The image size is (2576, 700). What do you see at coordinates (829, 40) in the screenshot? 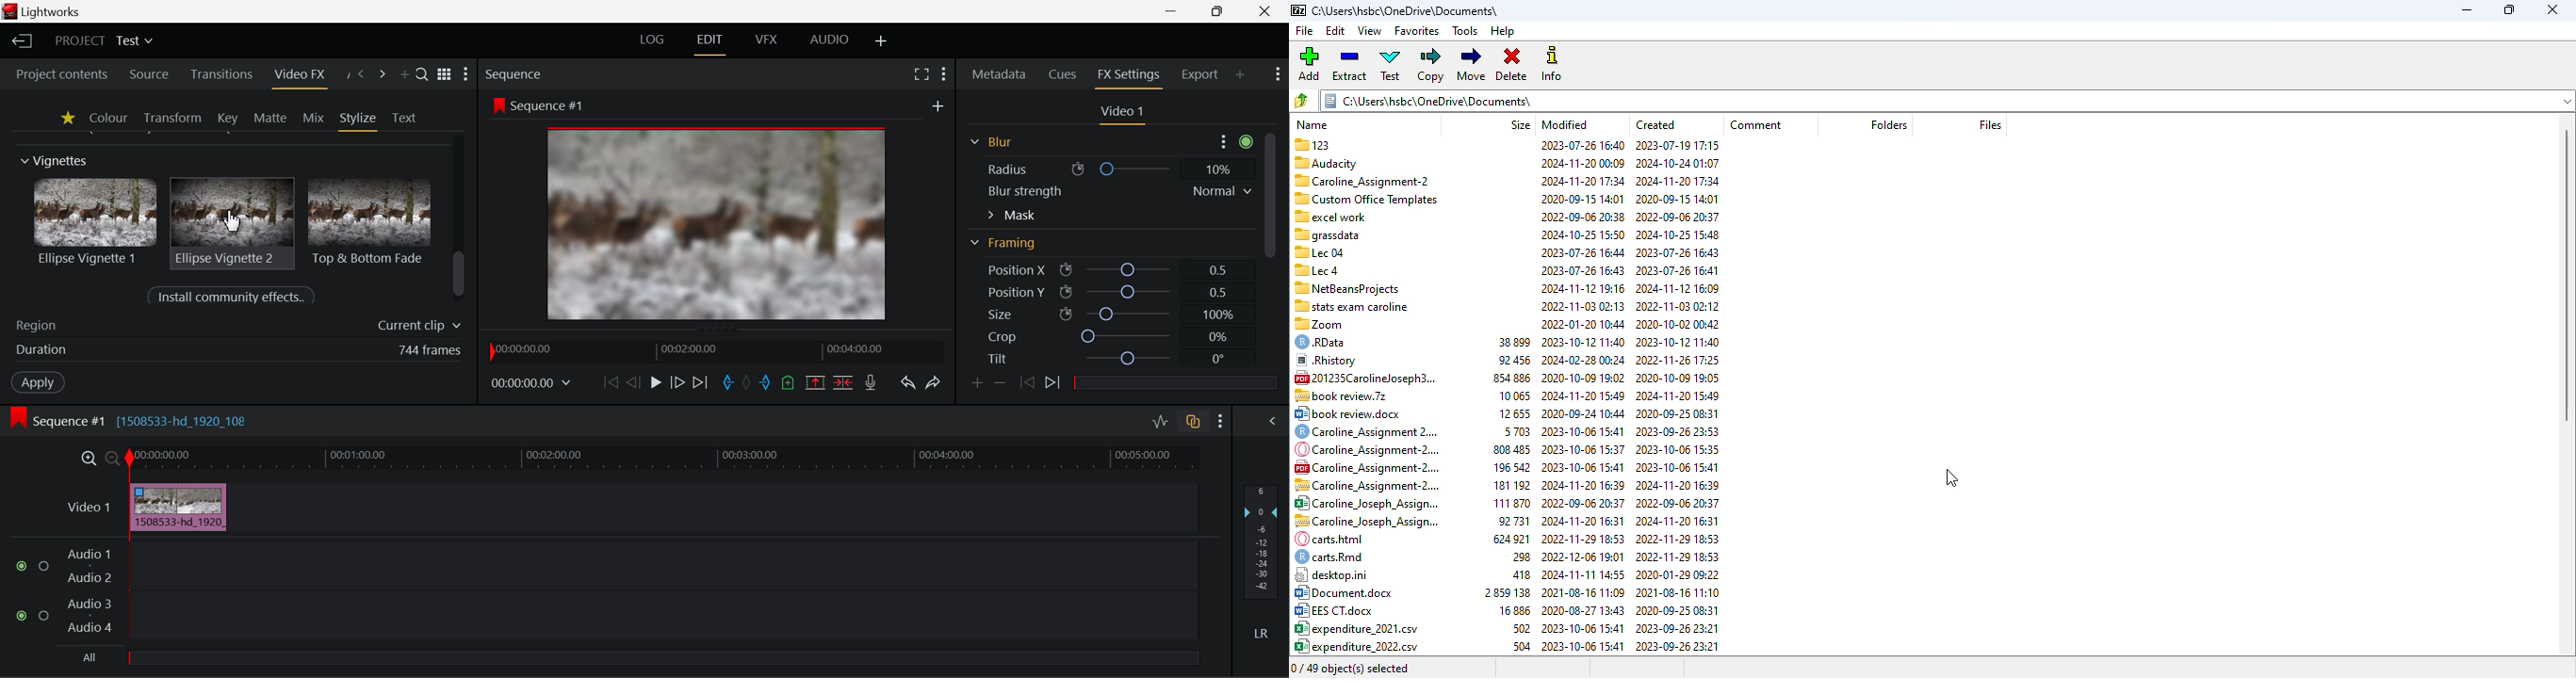
I see `AUDIO Layout` at bounding box center [829, 40].